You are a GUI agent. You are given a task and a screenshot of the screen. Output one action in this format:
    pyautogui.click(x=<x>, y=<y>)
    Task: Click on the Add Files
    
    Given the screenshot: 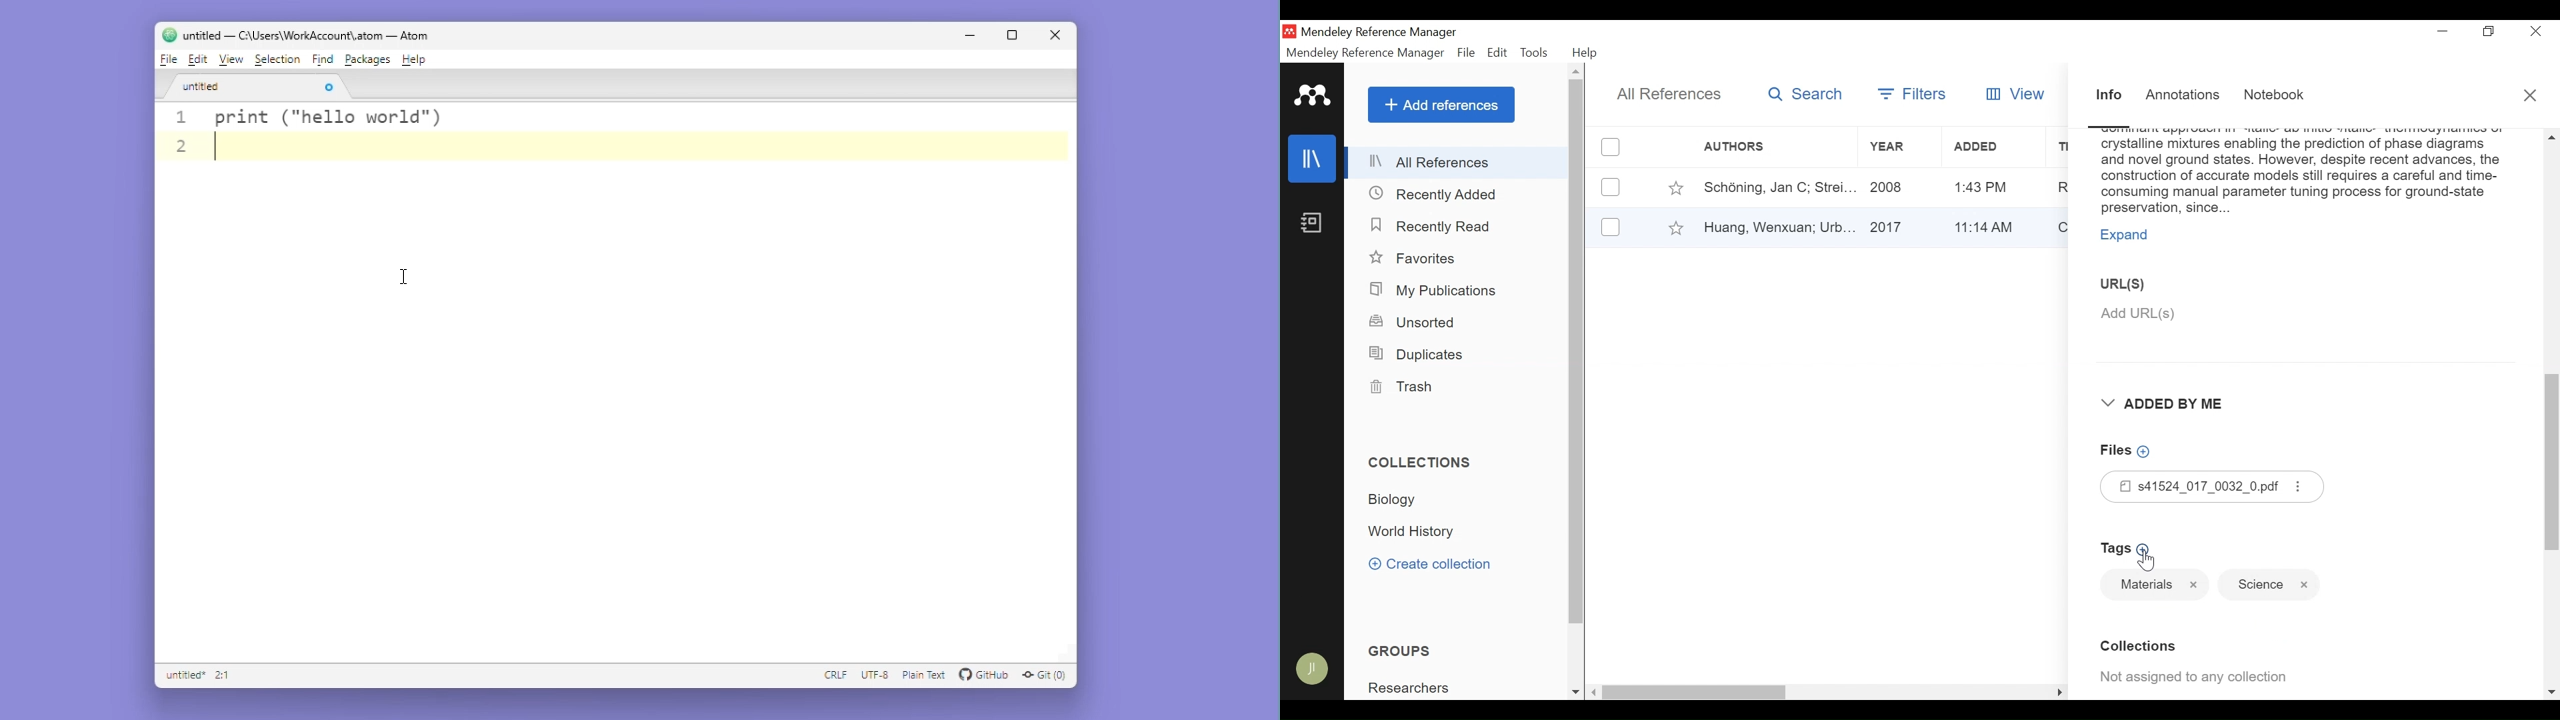 What is the action you would take?
    pyautogui.click(x=2127, y=451)
    